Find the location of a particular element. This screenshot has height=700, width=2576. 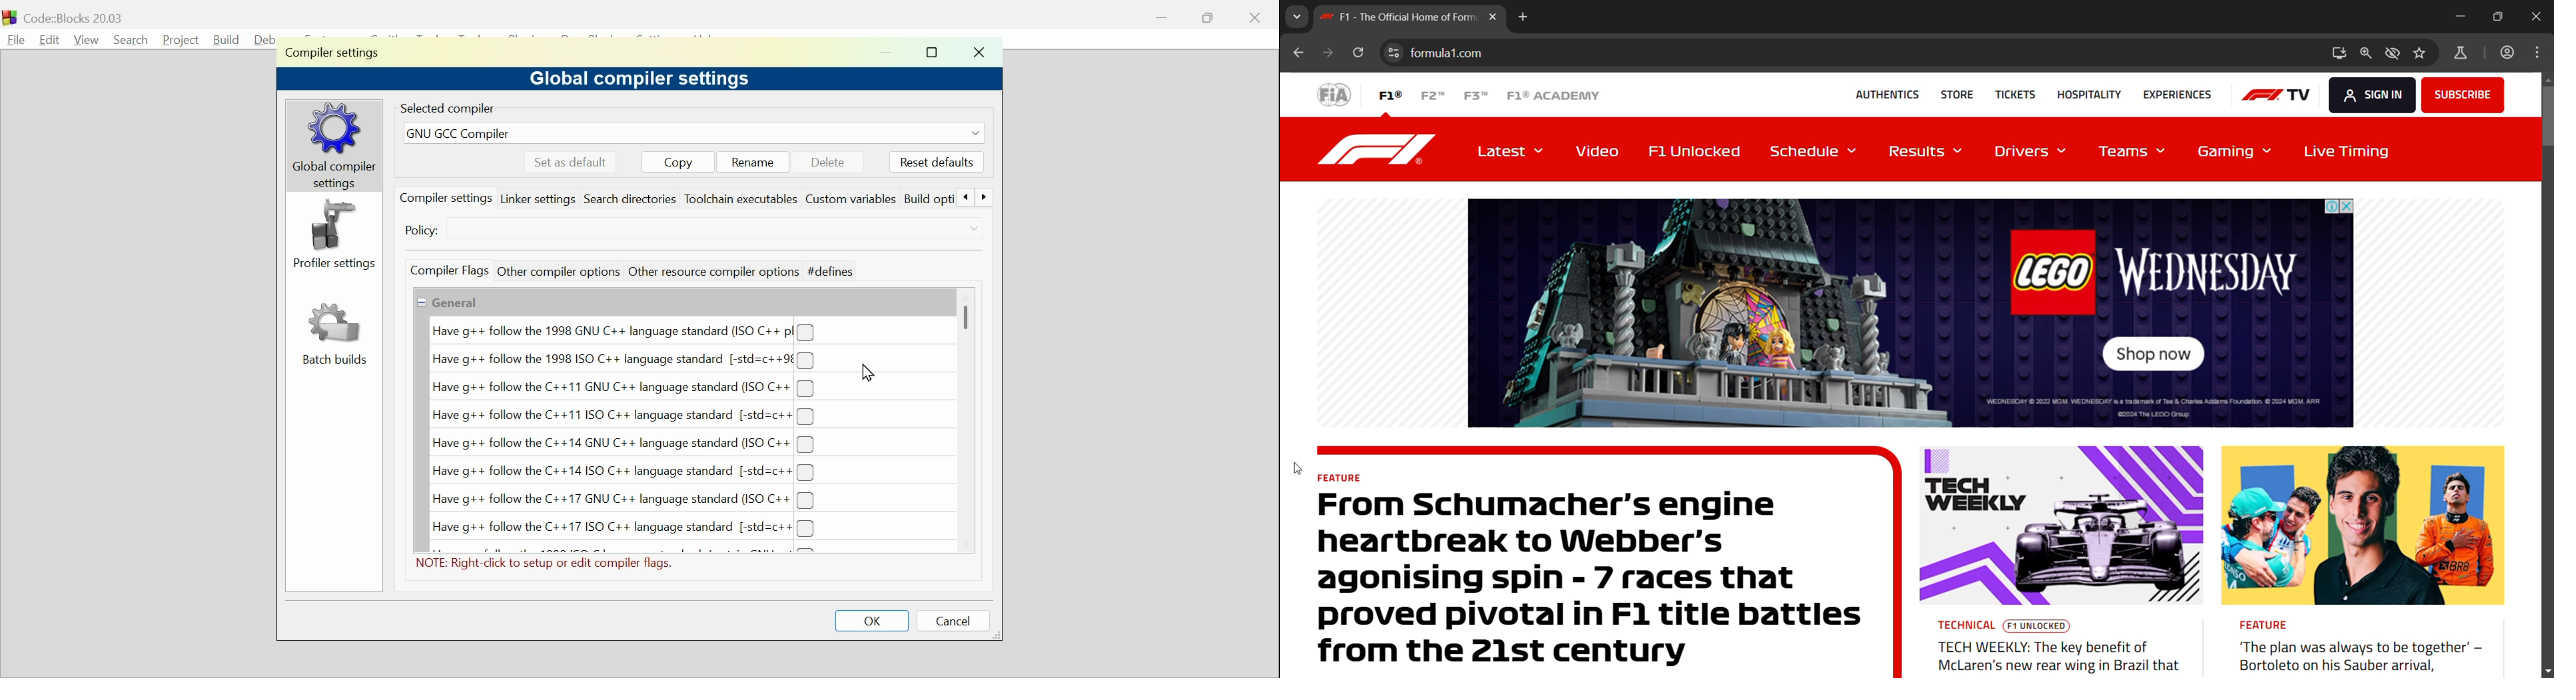

Reset default is located at coordinates (936, 162).